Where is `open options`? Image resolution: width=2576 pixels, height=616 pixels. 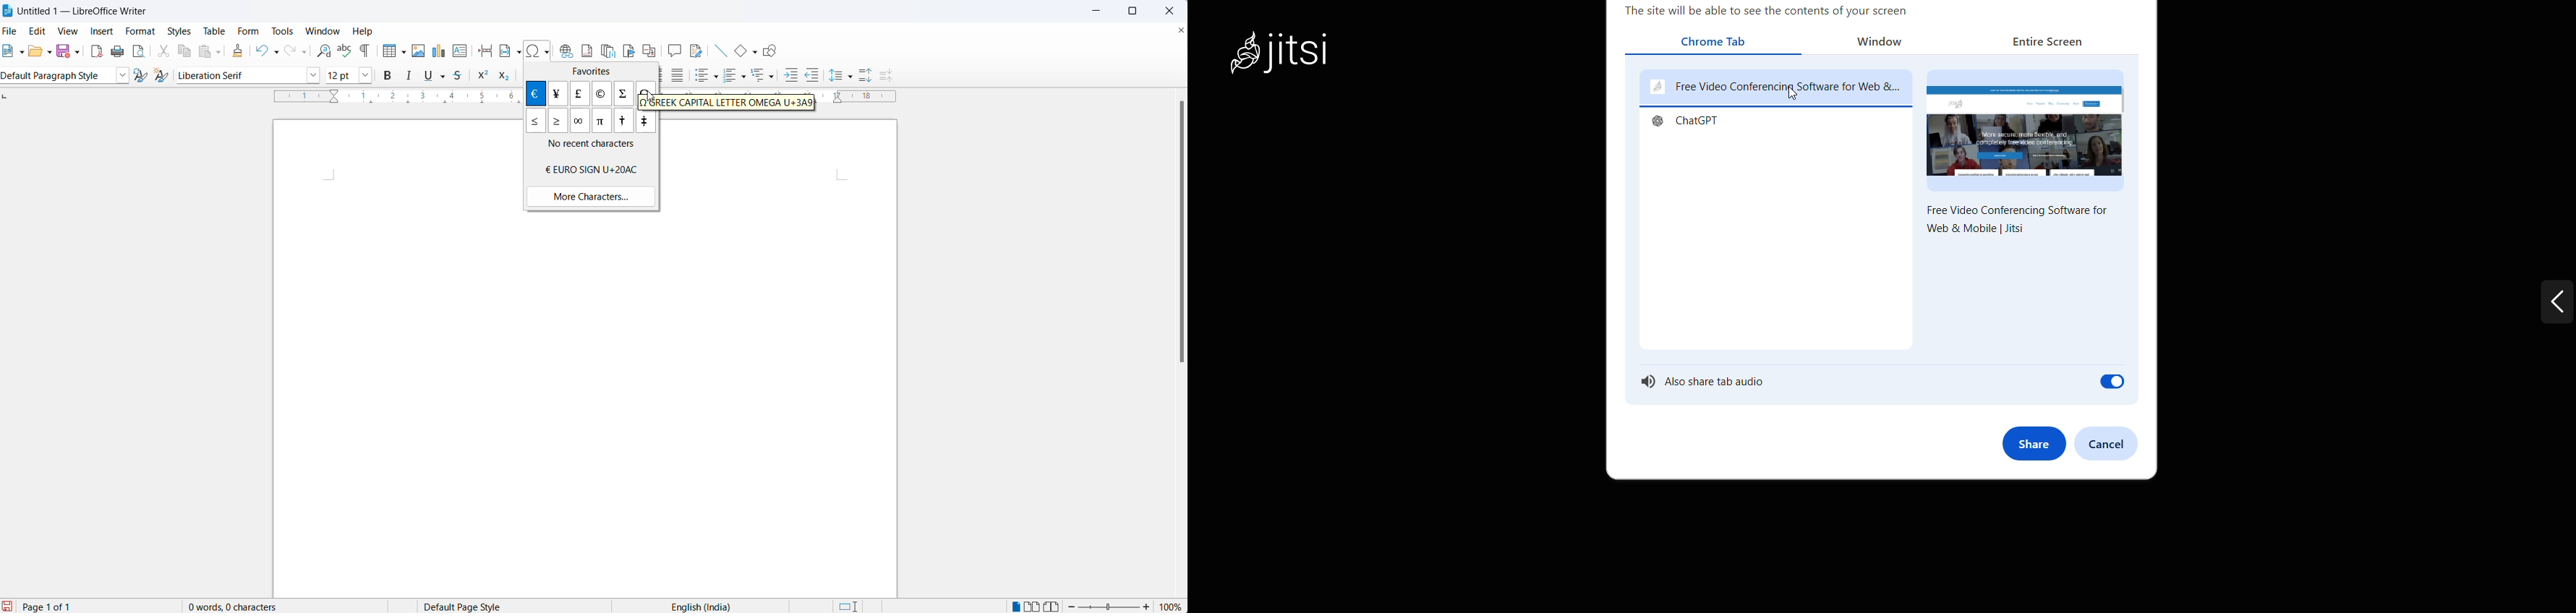 open options is located at coordinates (51, 53).